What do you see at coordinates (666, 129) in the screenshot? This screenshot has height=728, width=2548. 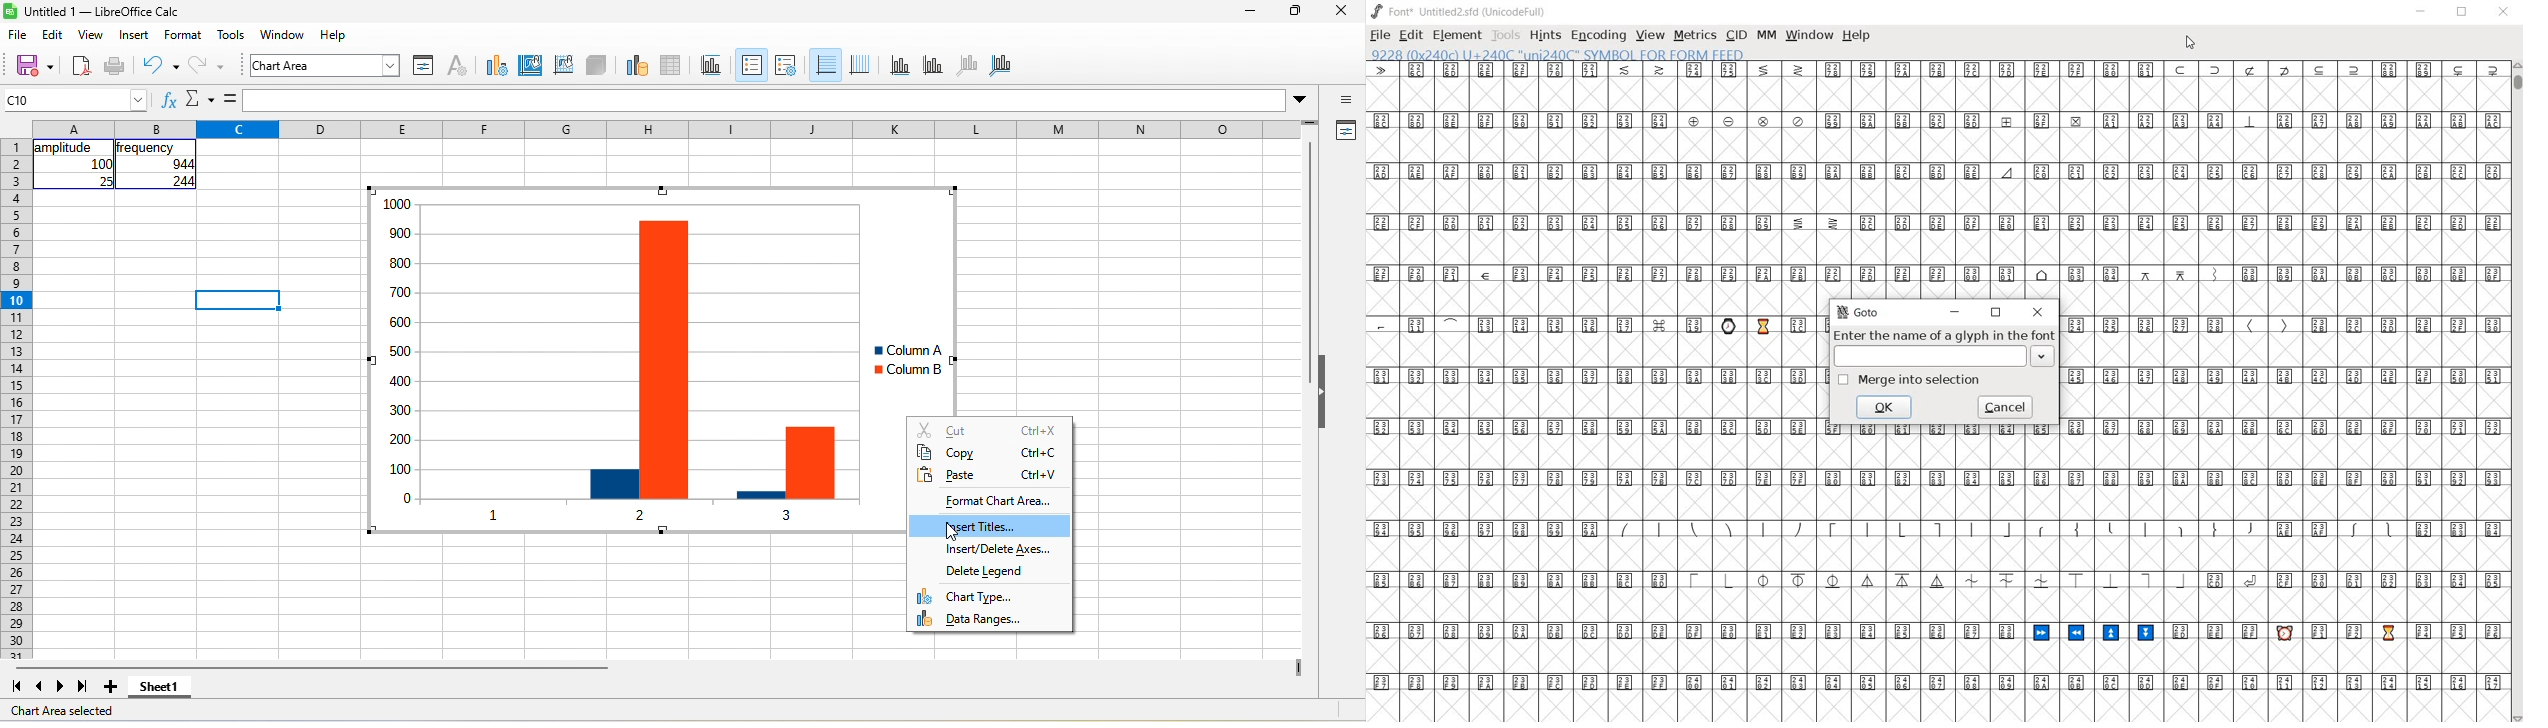 I see `column headings` at bounding box center [666, 129].